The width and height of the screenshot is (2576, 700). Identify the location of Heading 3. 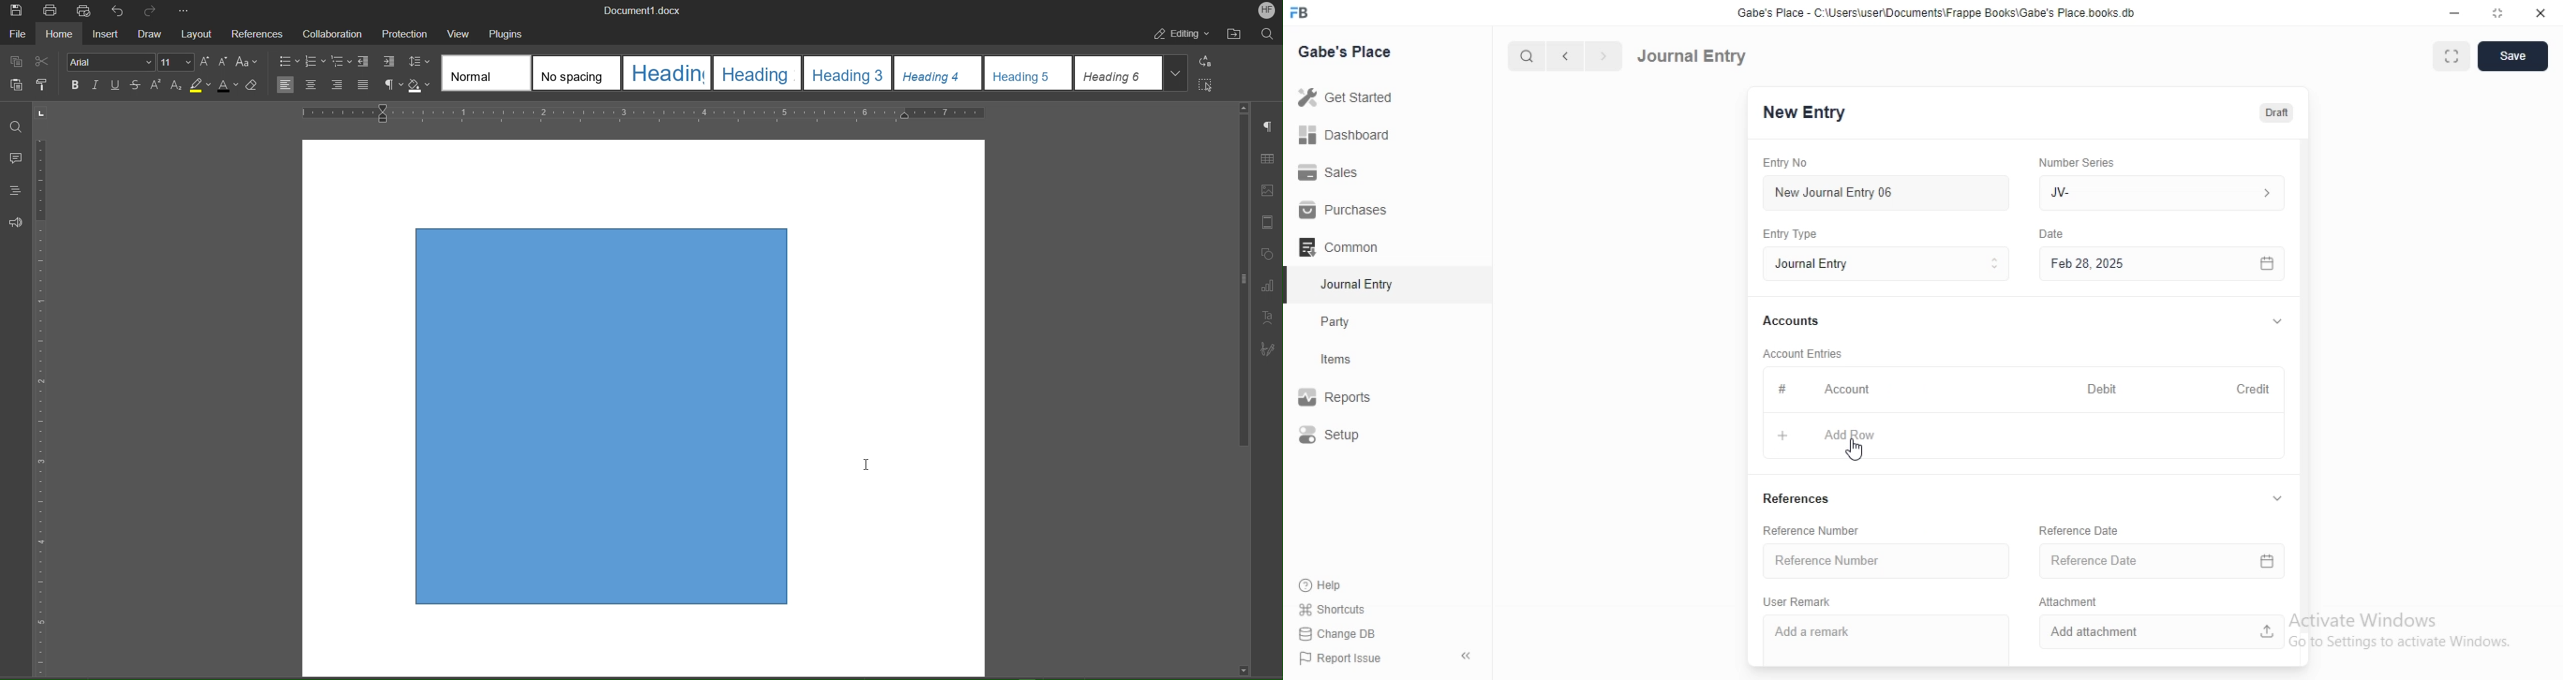
(848, 73).